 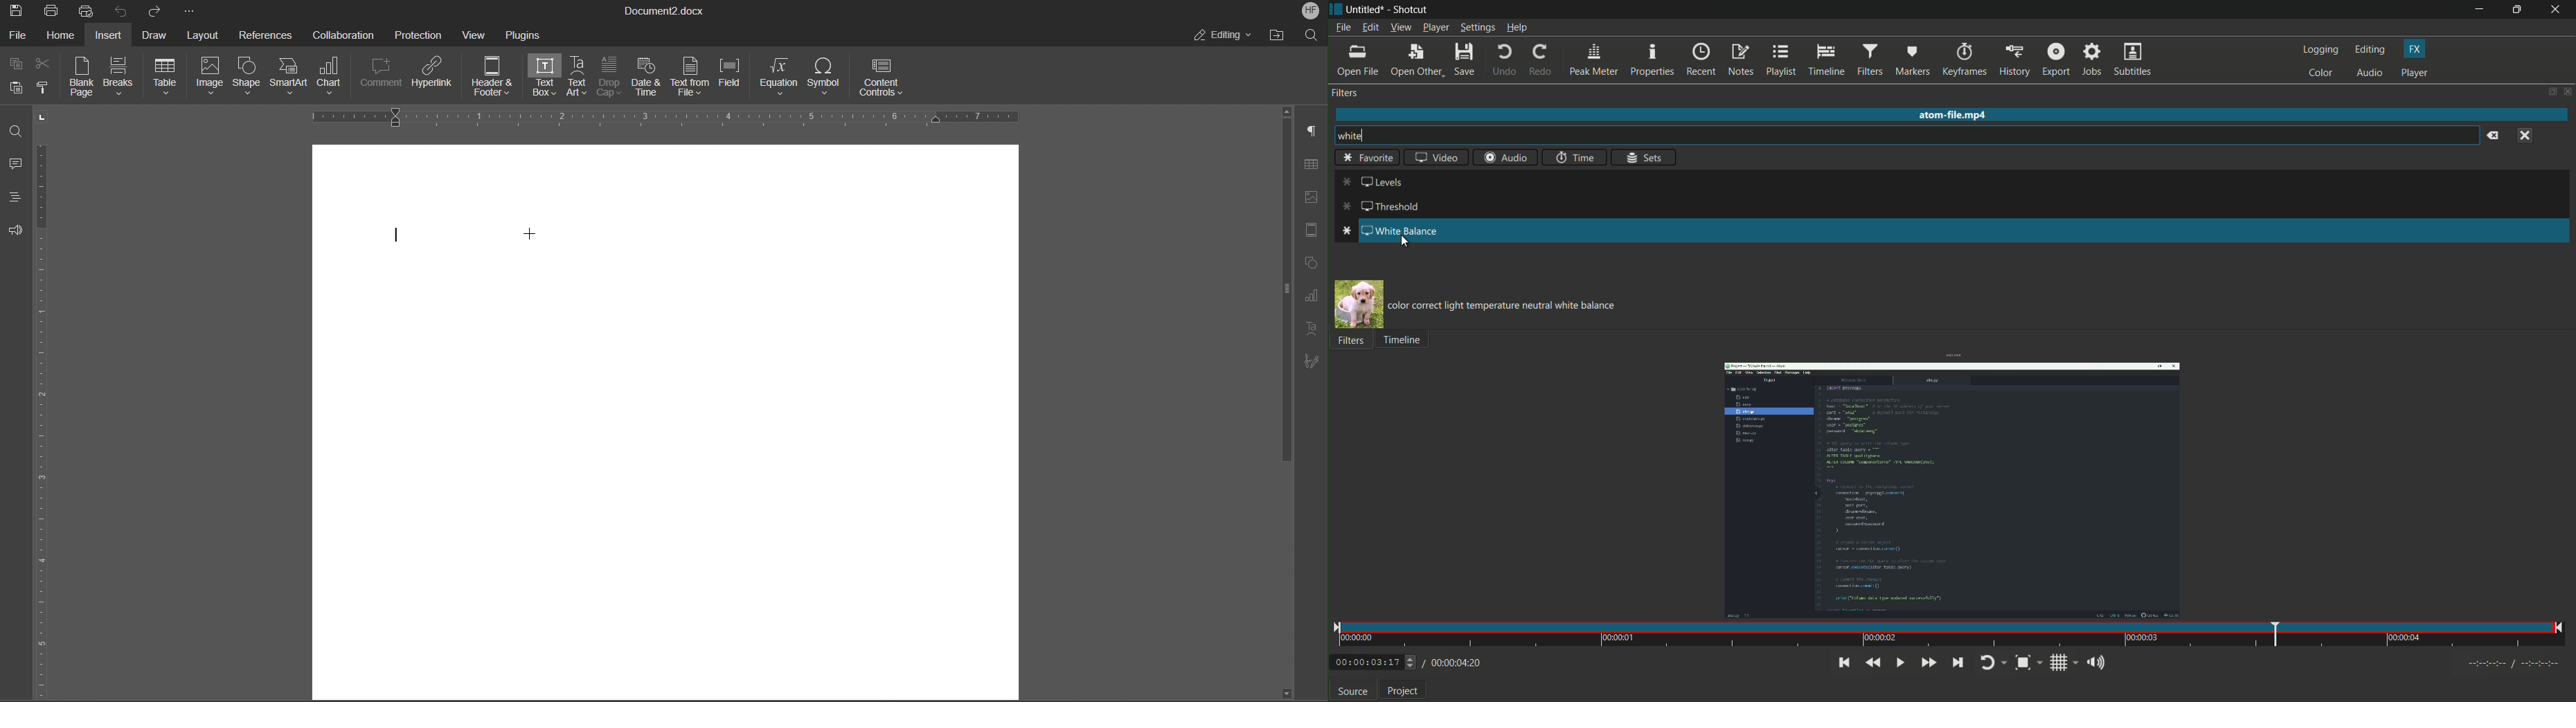 What do you see at coordinates (201, 35) in the screenshot?
I see `Layout` at bounding box center [201, 35].